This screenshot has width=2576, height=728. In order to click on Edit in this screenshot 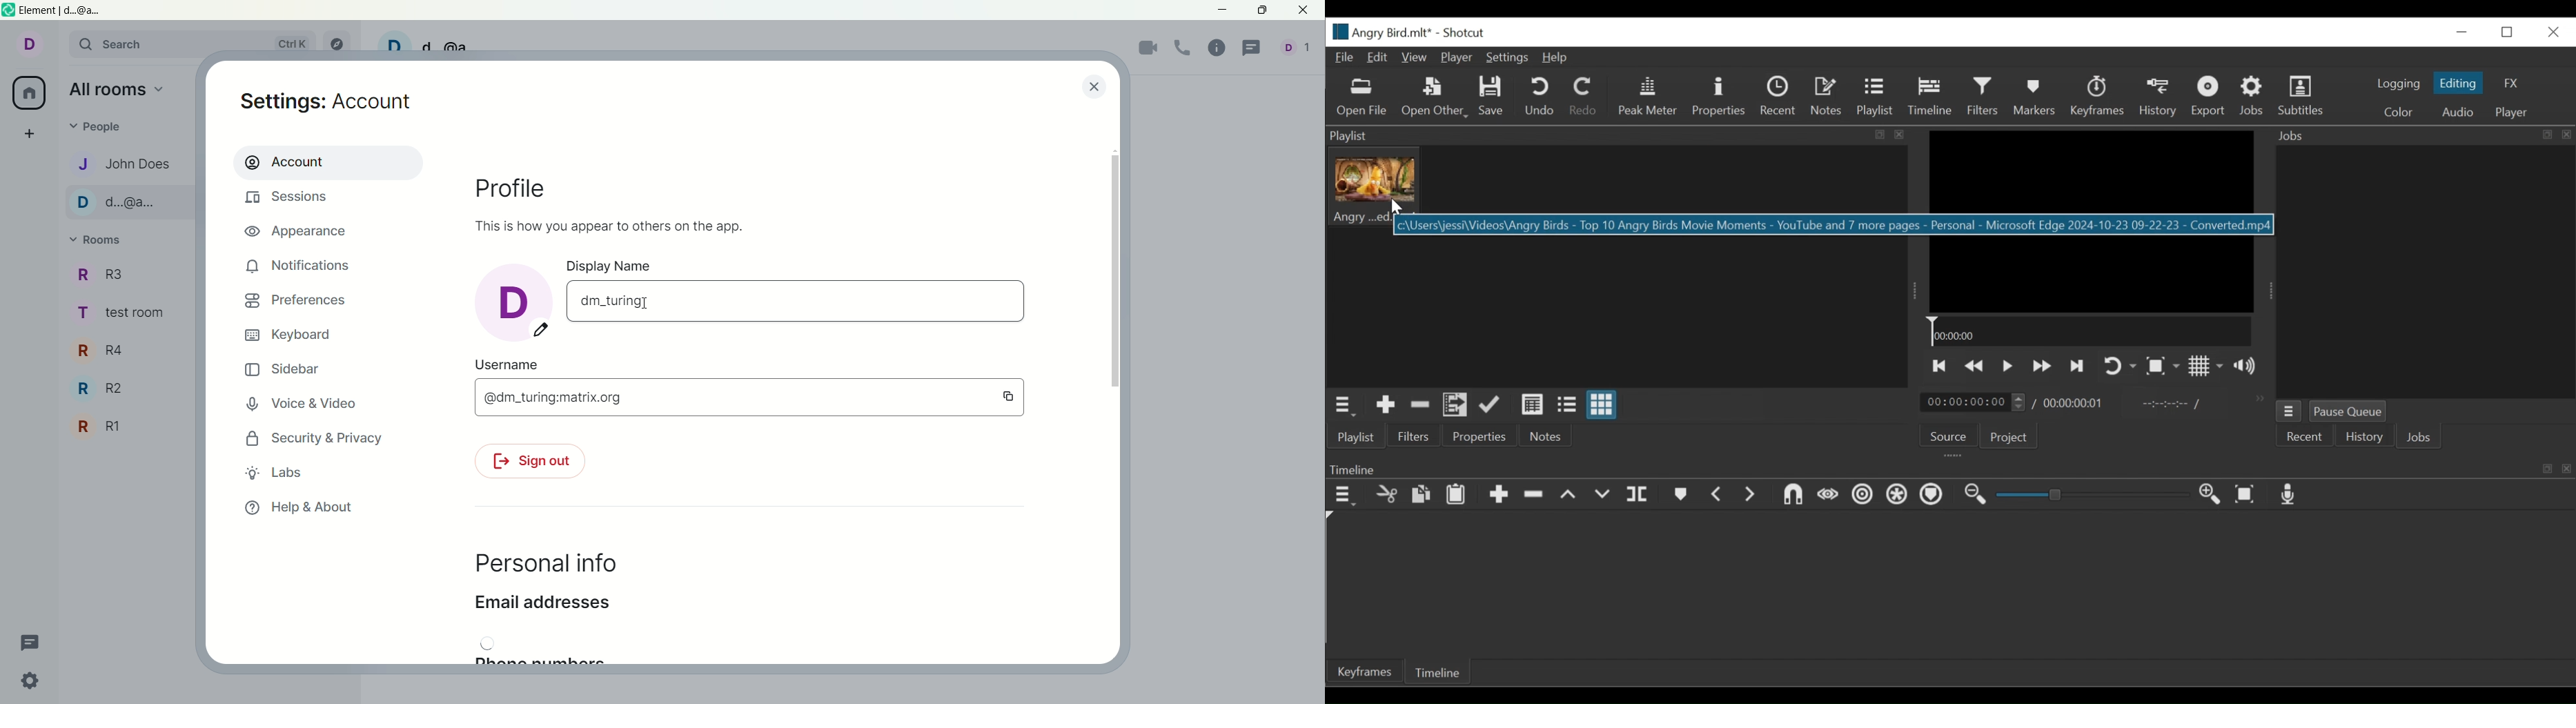, I will do `click(1375, 57)`.